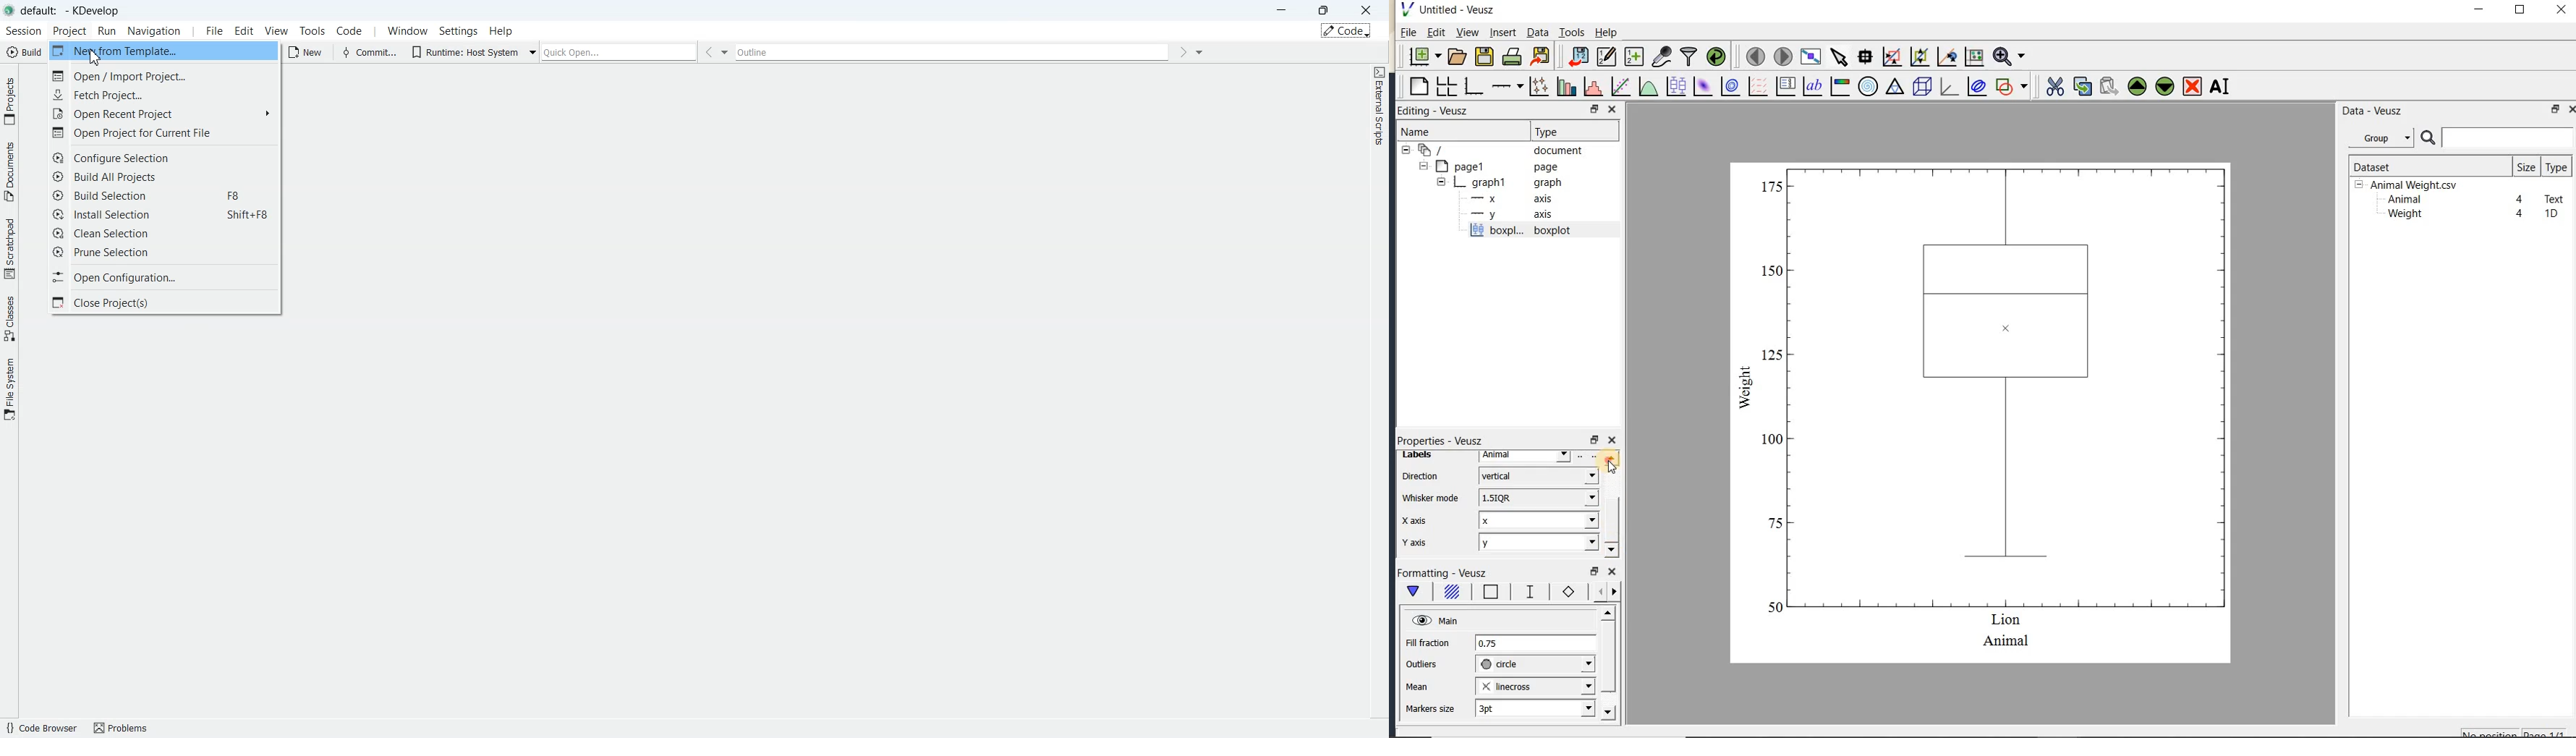 The width and height of the screenshot is (2576, 756). What do you see at coordinates (2520, 214) in the screenshot?
I see `4` at bounding box center [2520, 214].